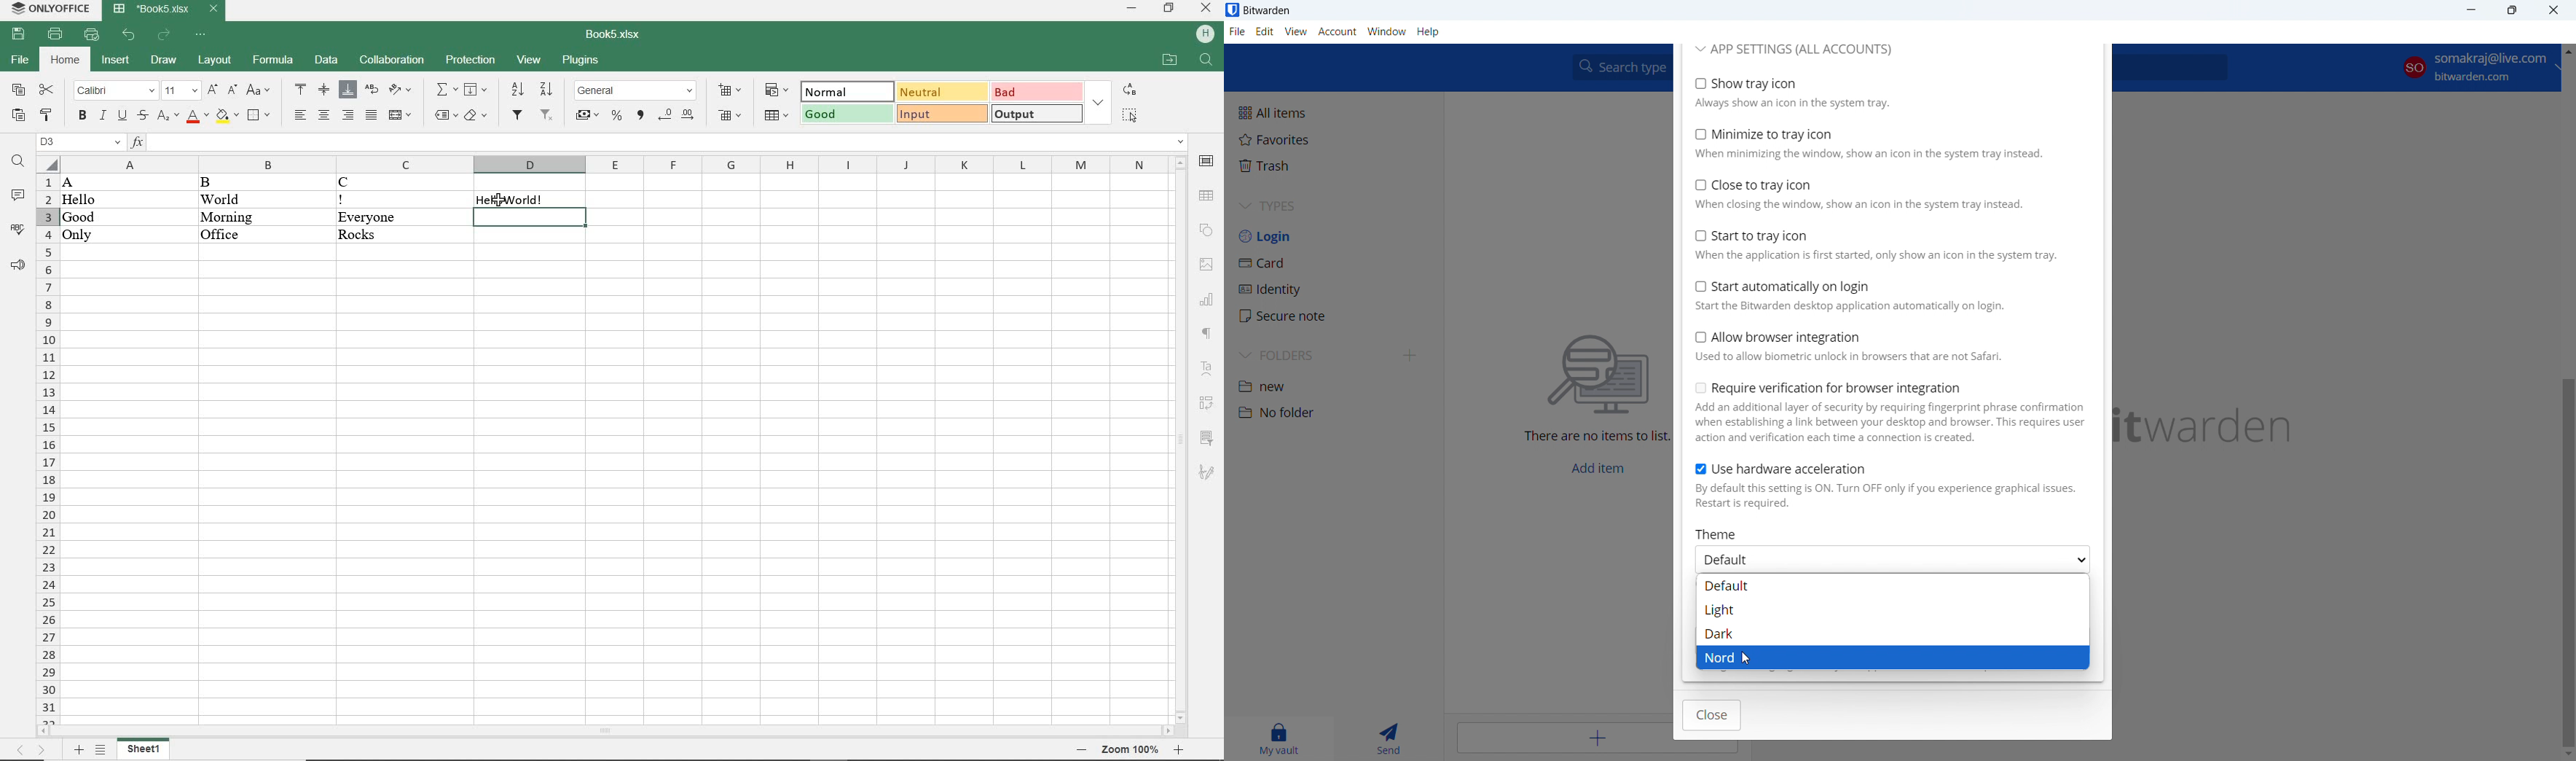 The width and height of the screenshot is (2576, 784). I want to click on PASTE, so click(17, 114).